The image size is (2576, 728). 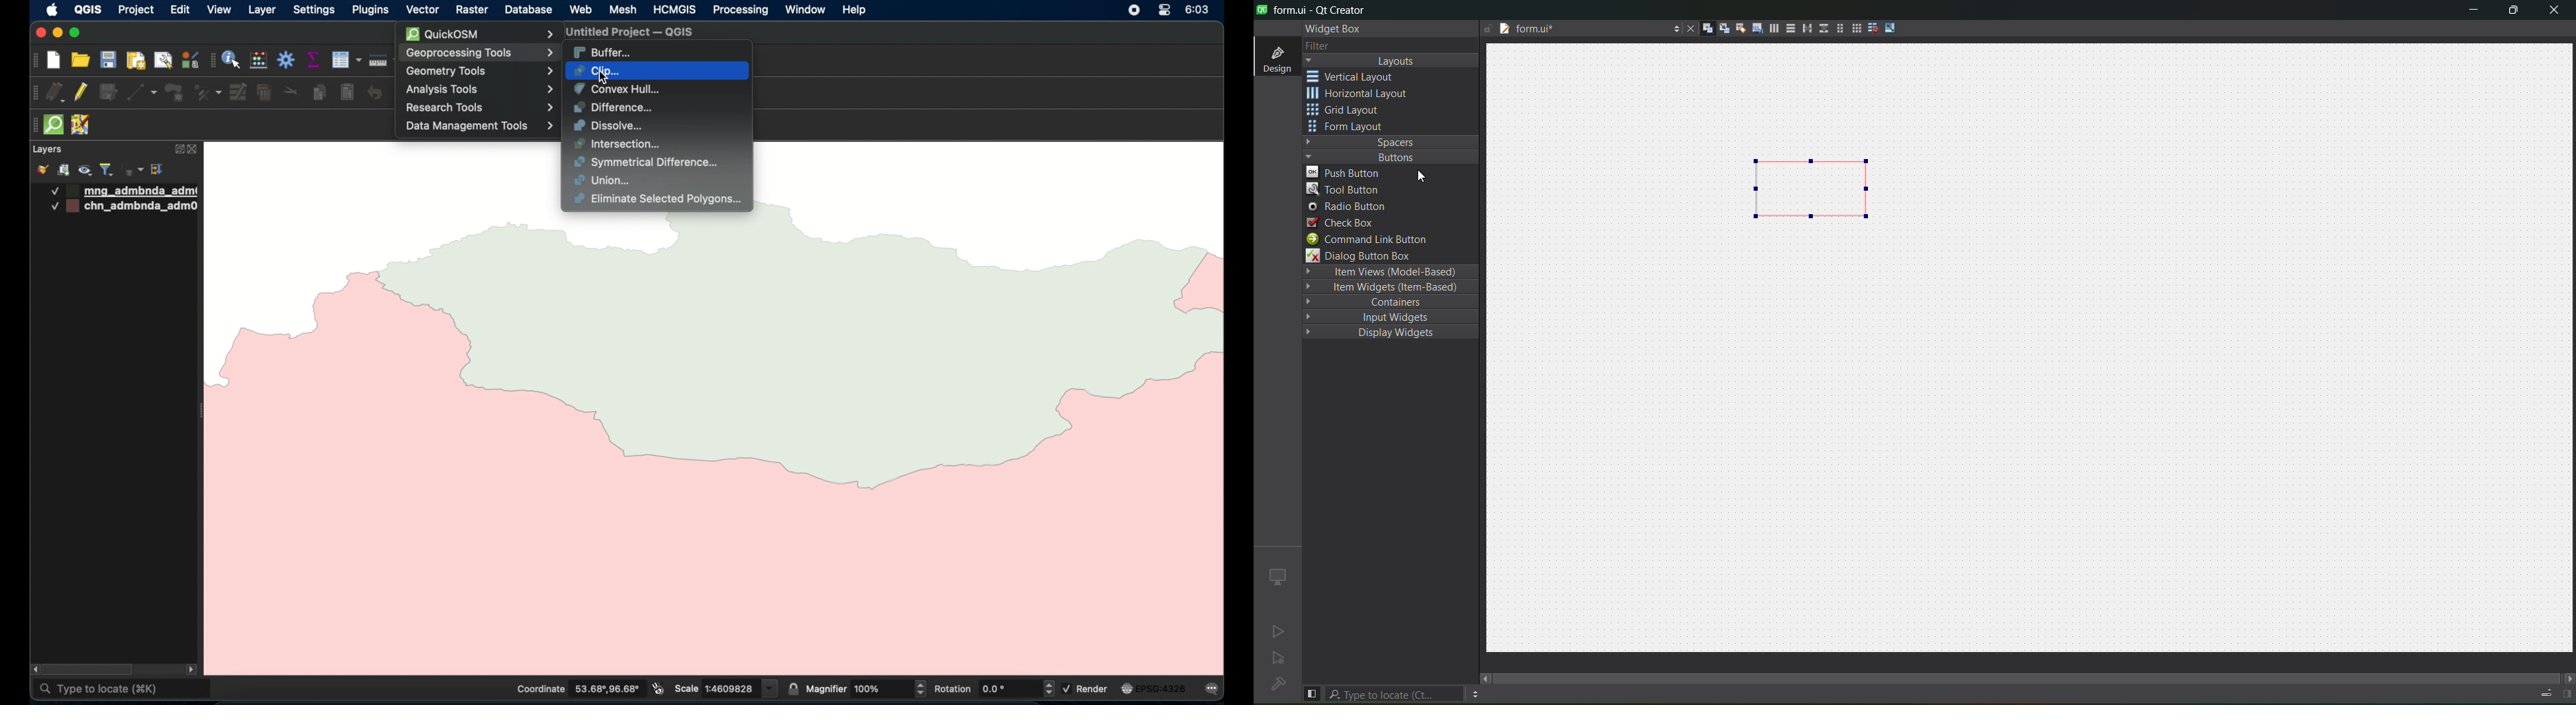 I want to click on convex. hull, so click(x=616, y=89).